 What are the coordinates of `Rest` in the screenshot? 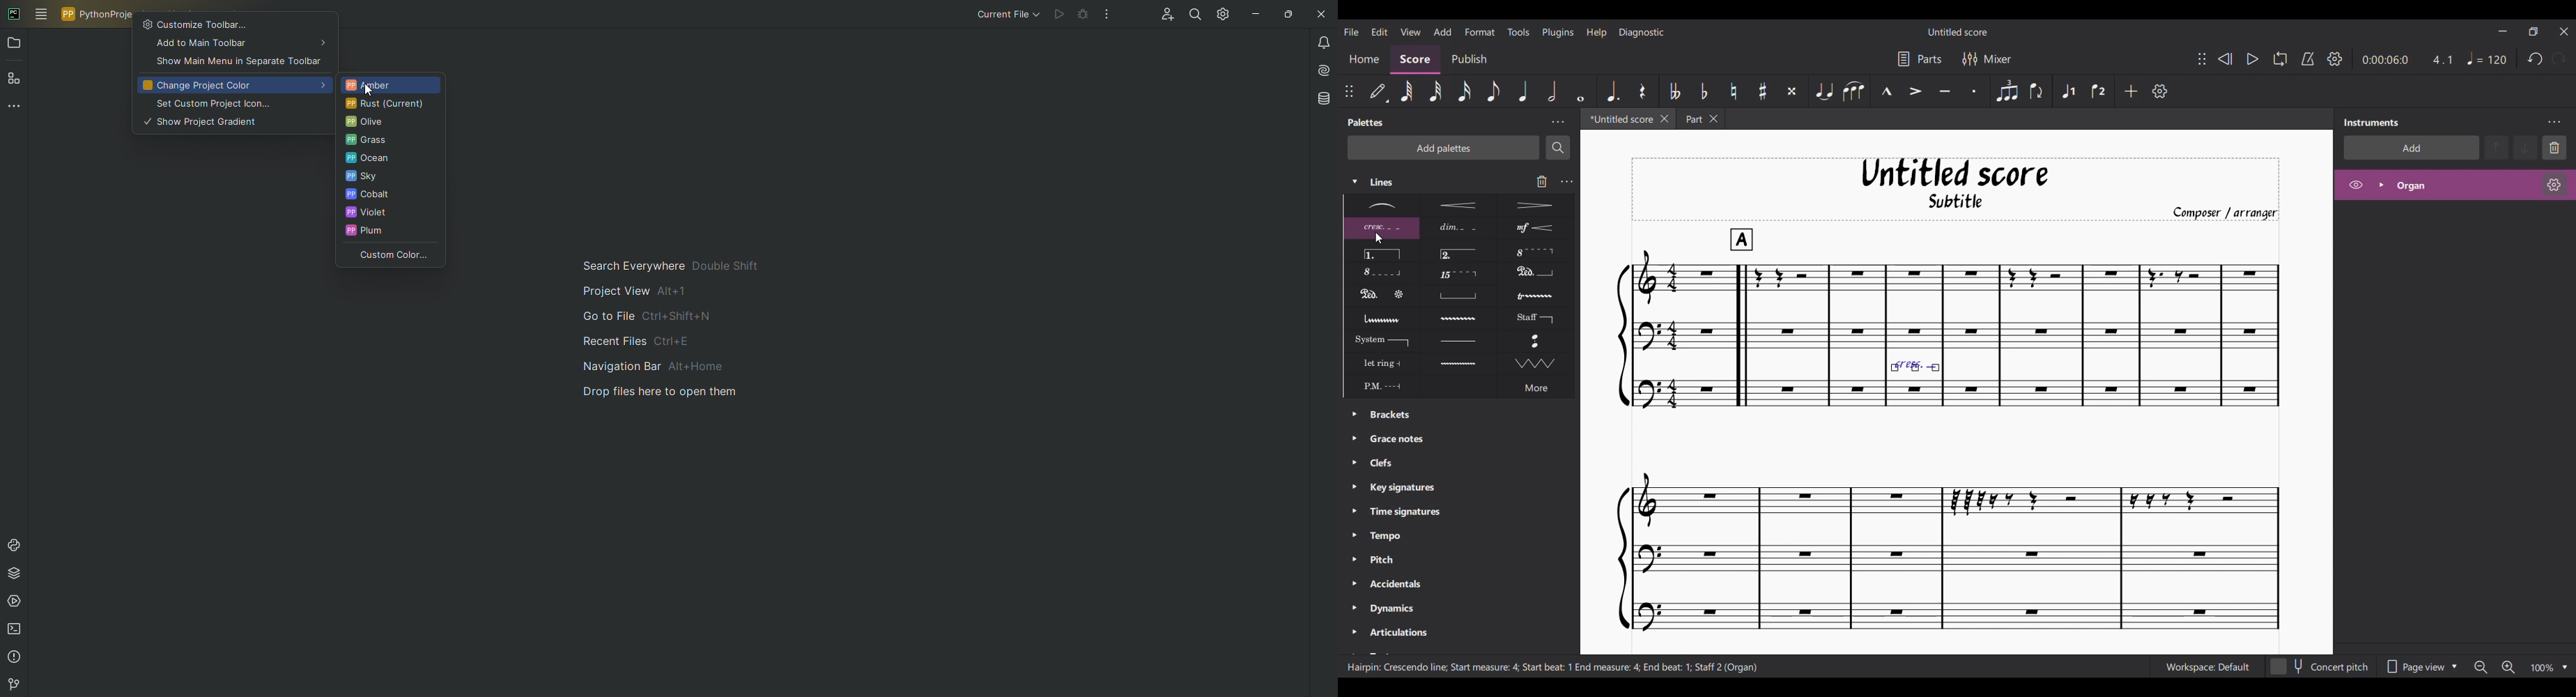 It's located at (1642, 90).